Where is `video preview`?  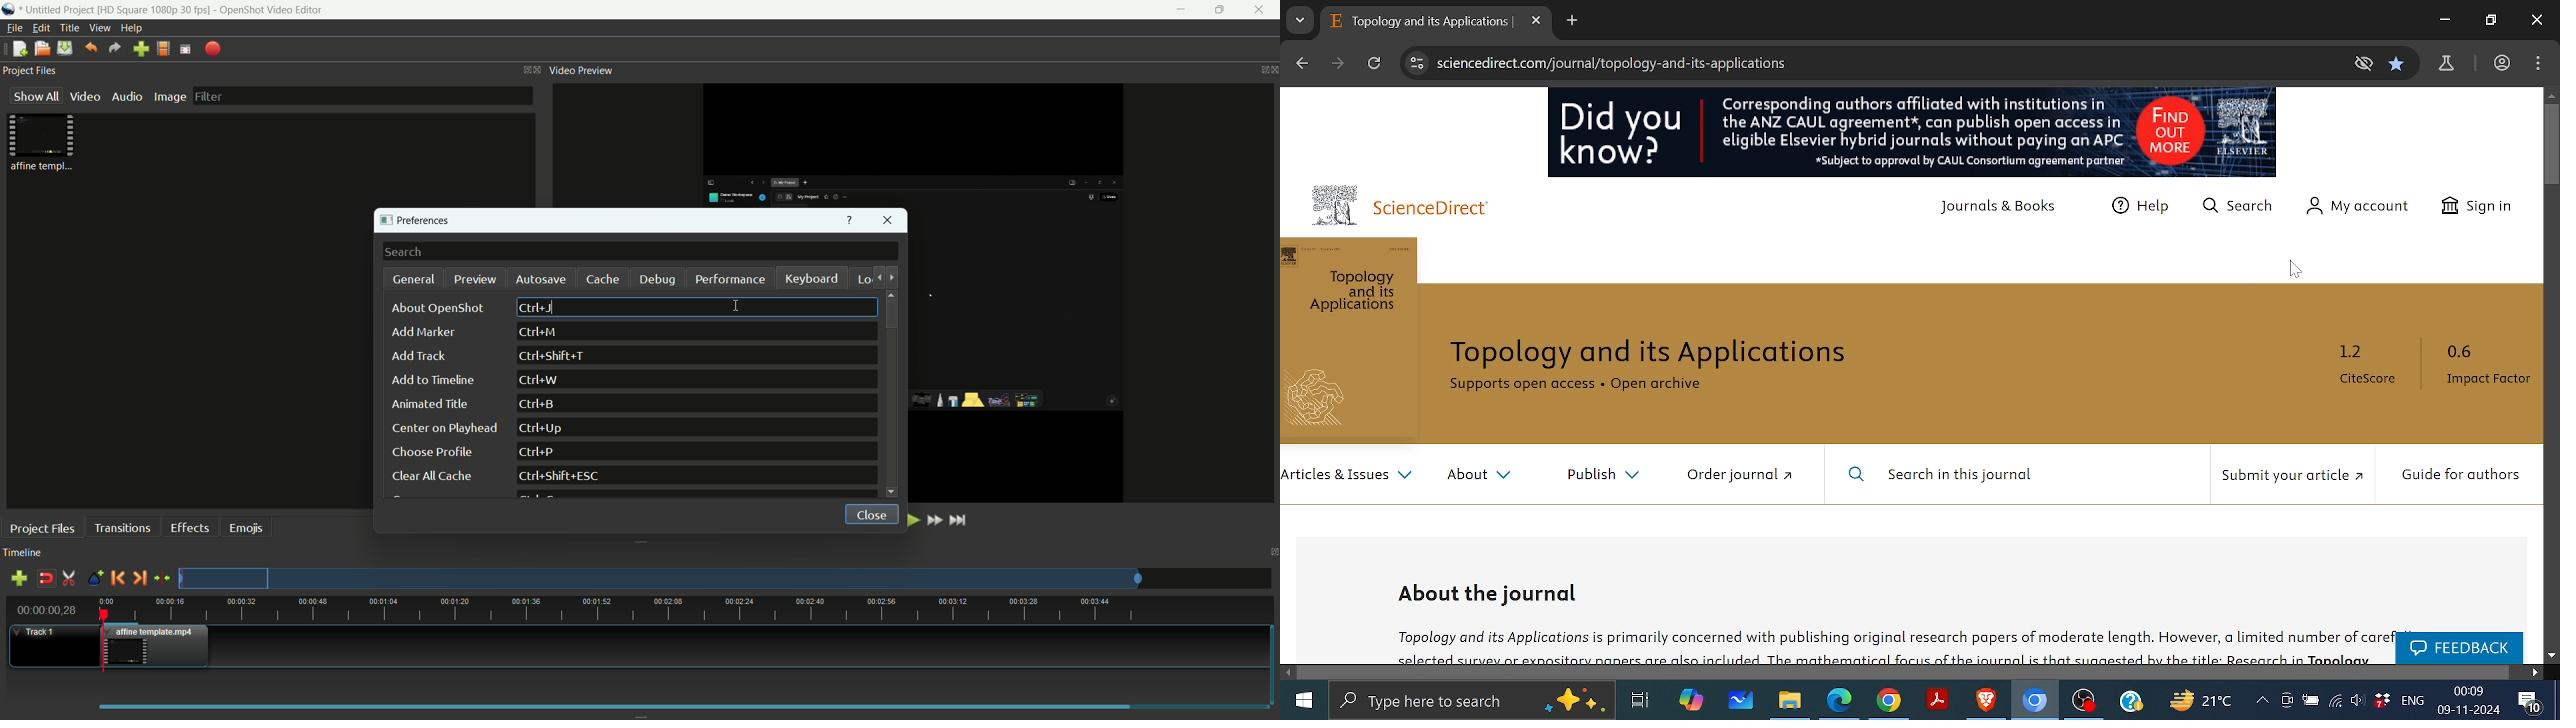 video preview is located at coordinates (582, 71).